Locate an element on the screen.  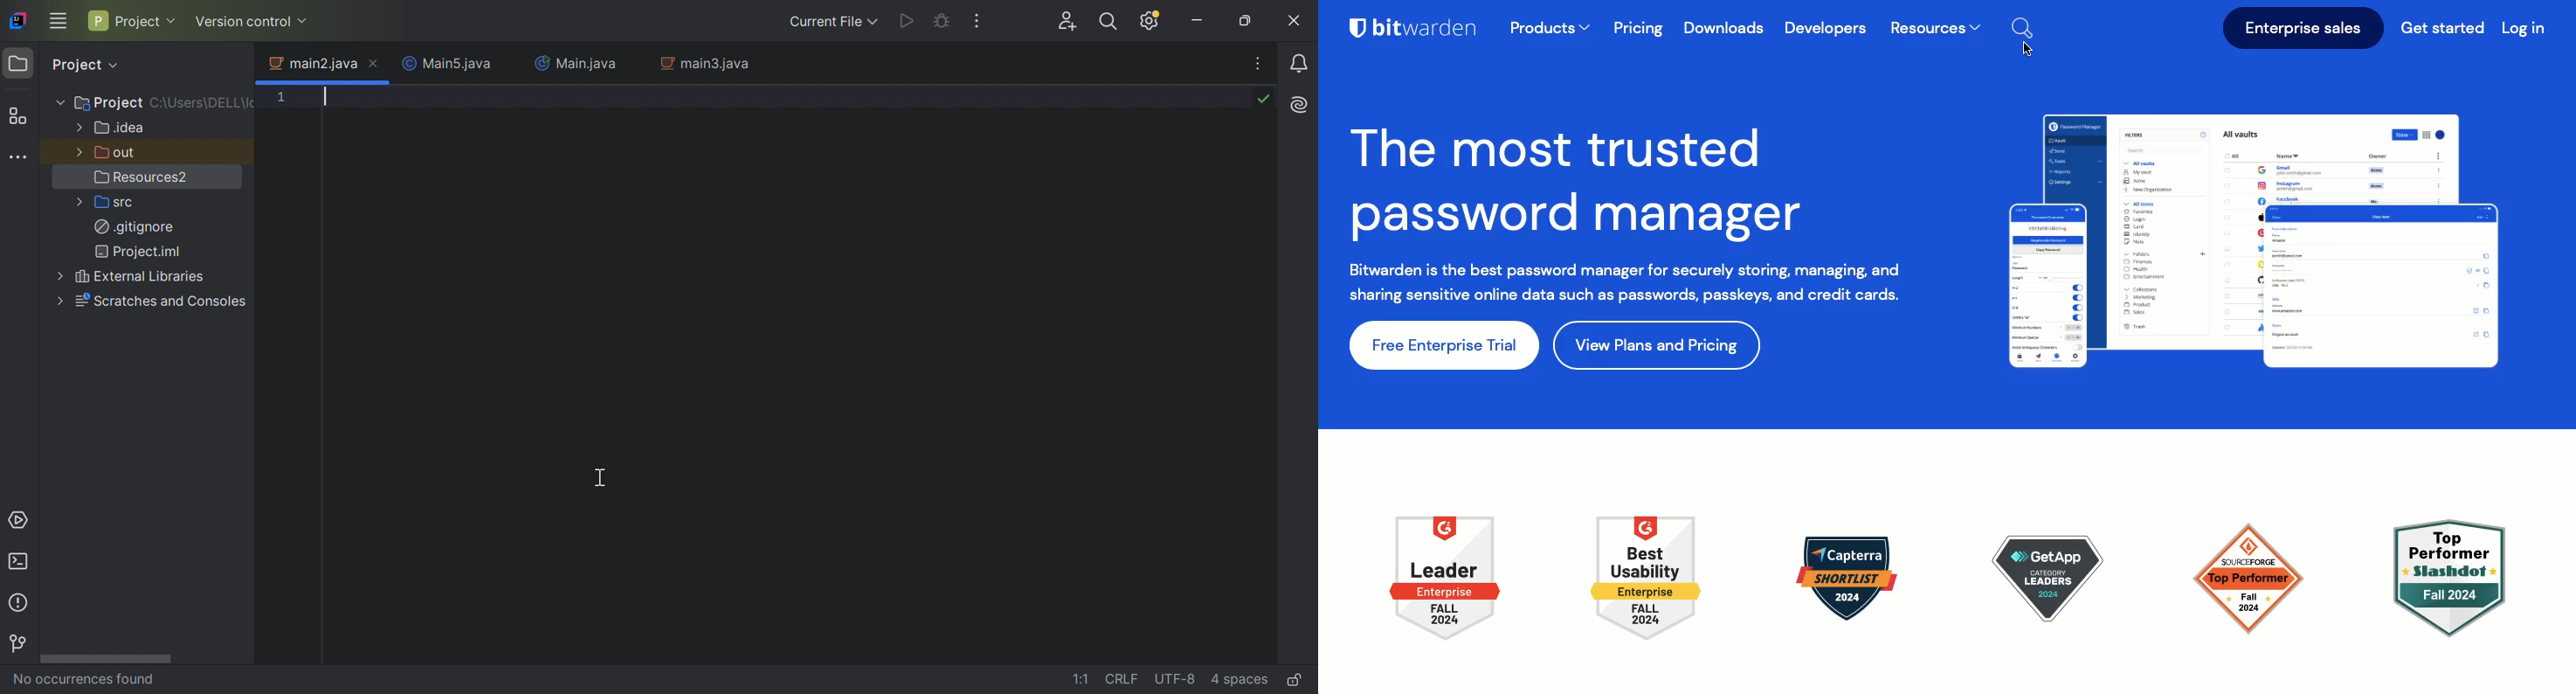
Developers is located at coordinates (1825, 29).